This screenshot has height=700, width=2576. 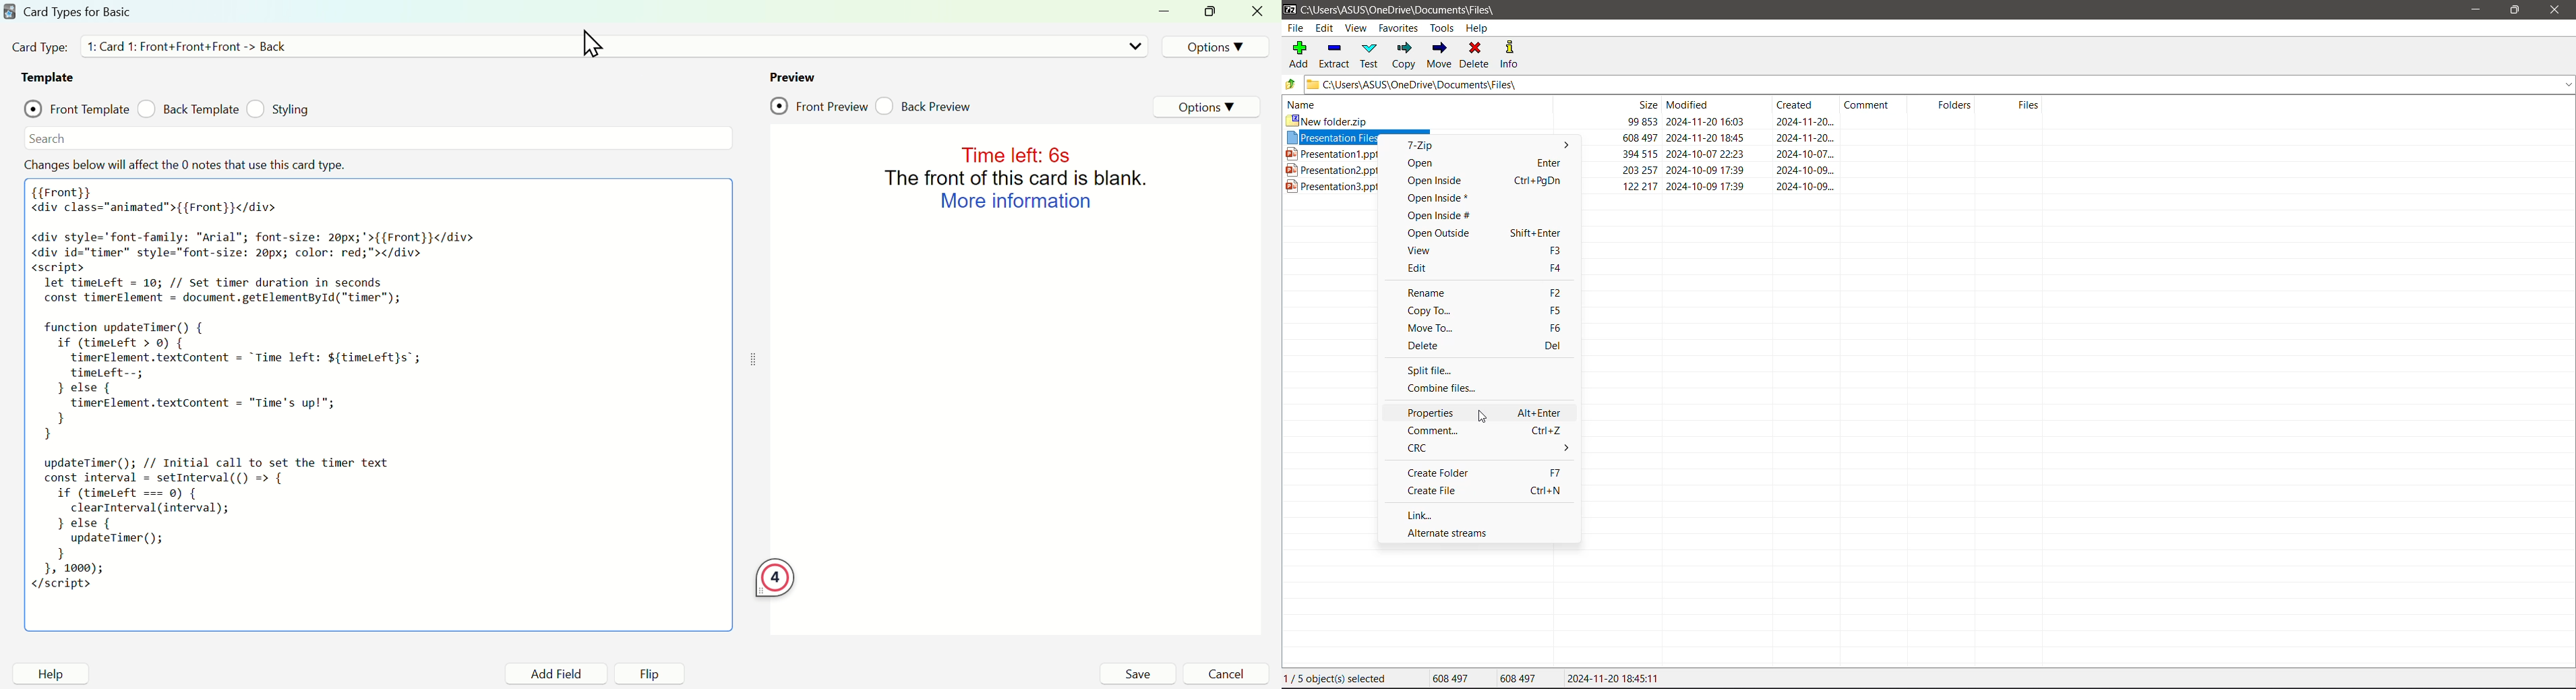 I want to click on code, so click(x=255, y=393).